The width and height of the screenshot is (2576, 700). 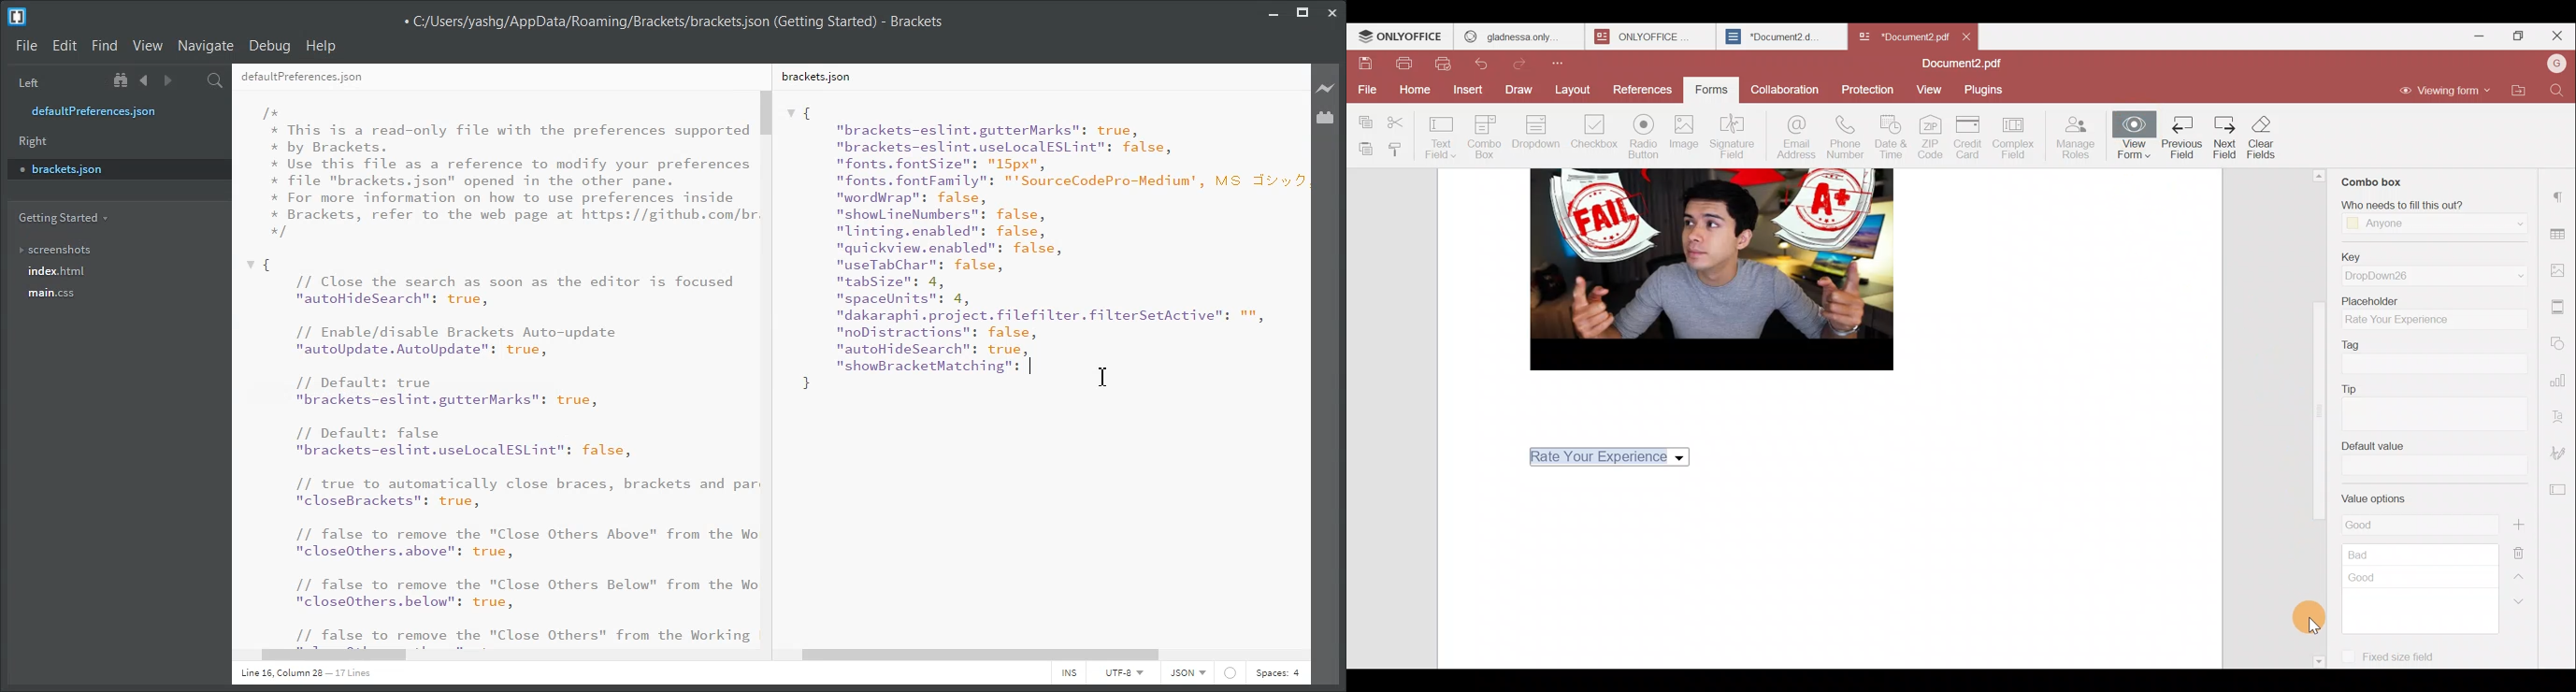 What do you see at coordinates (1277, 673) in the screenshot?
I see `Spaces: 4` at bounding box center [1277, 673].